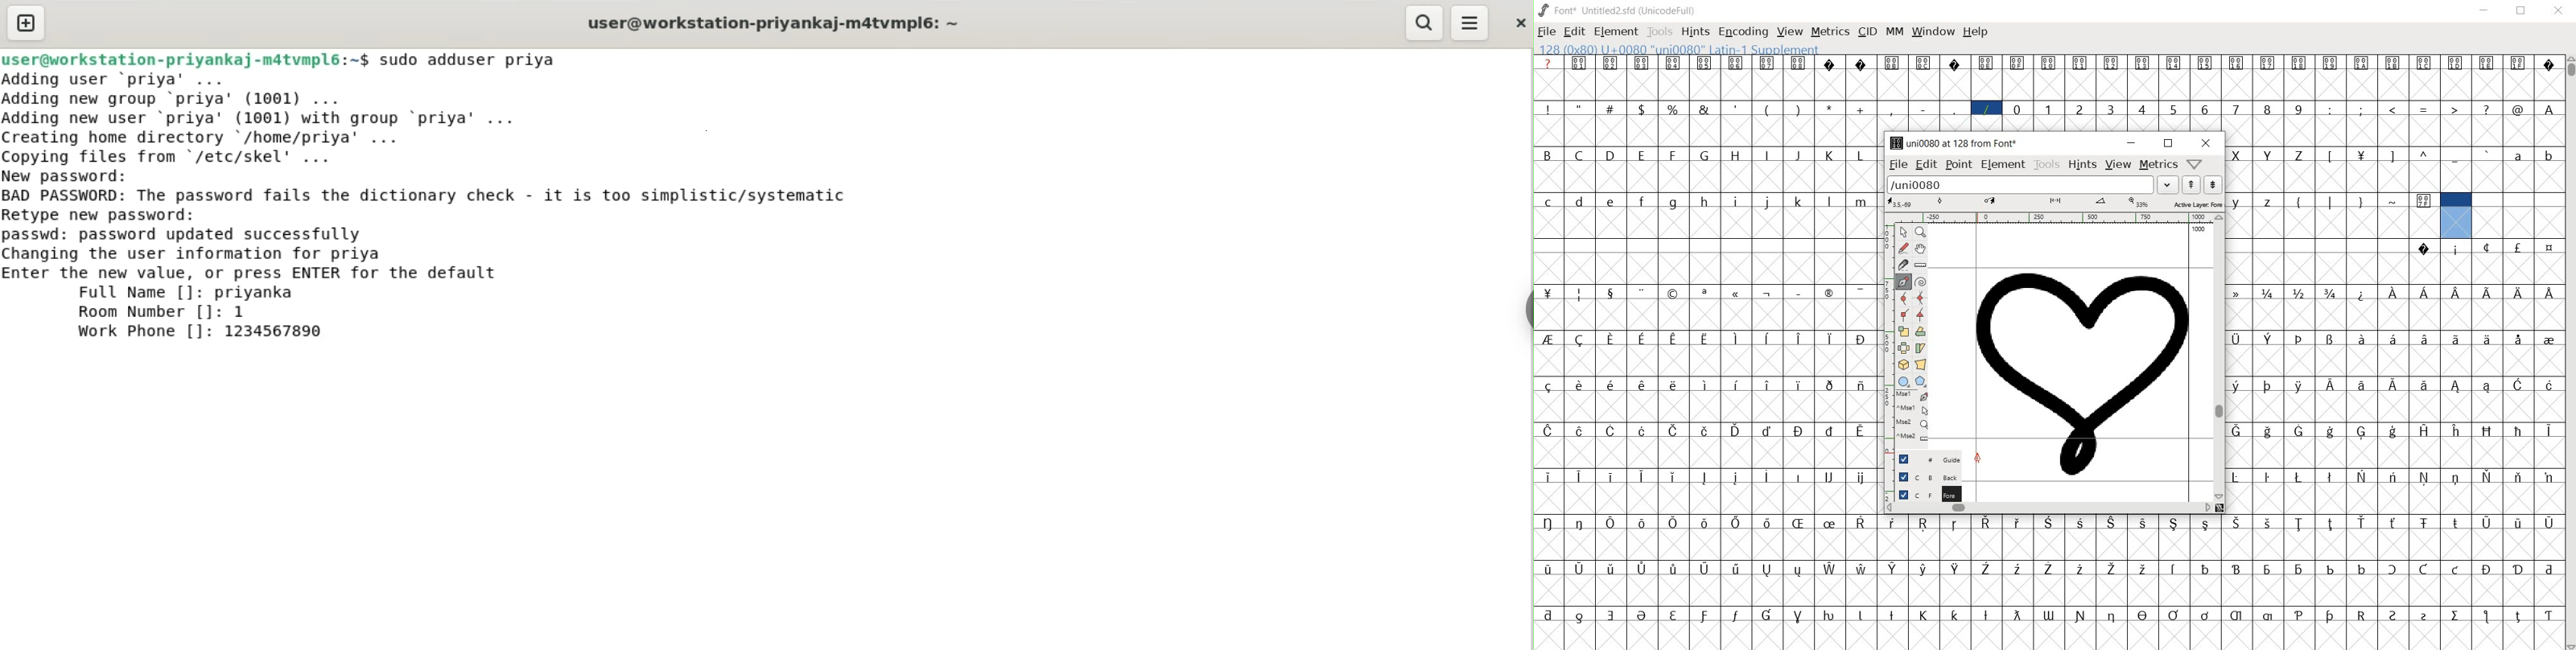 The image size is (2576, 672). What do you see at coordinates (2362, 616) in the screenshot?
I see `glyph` at bounding box center [2362, 616].